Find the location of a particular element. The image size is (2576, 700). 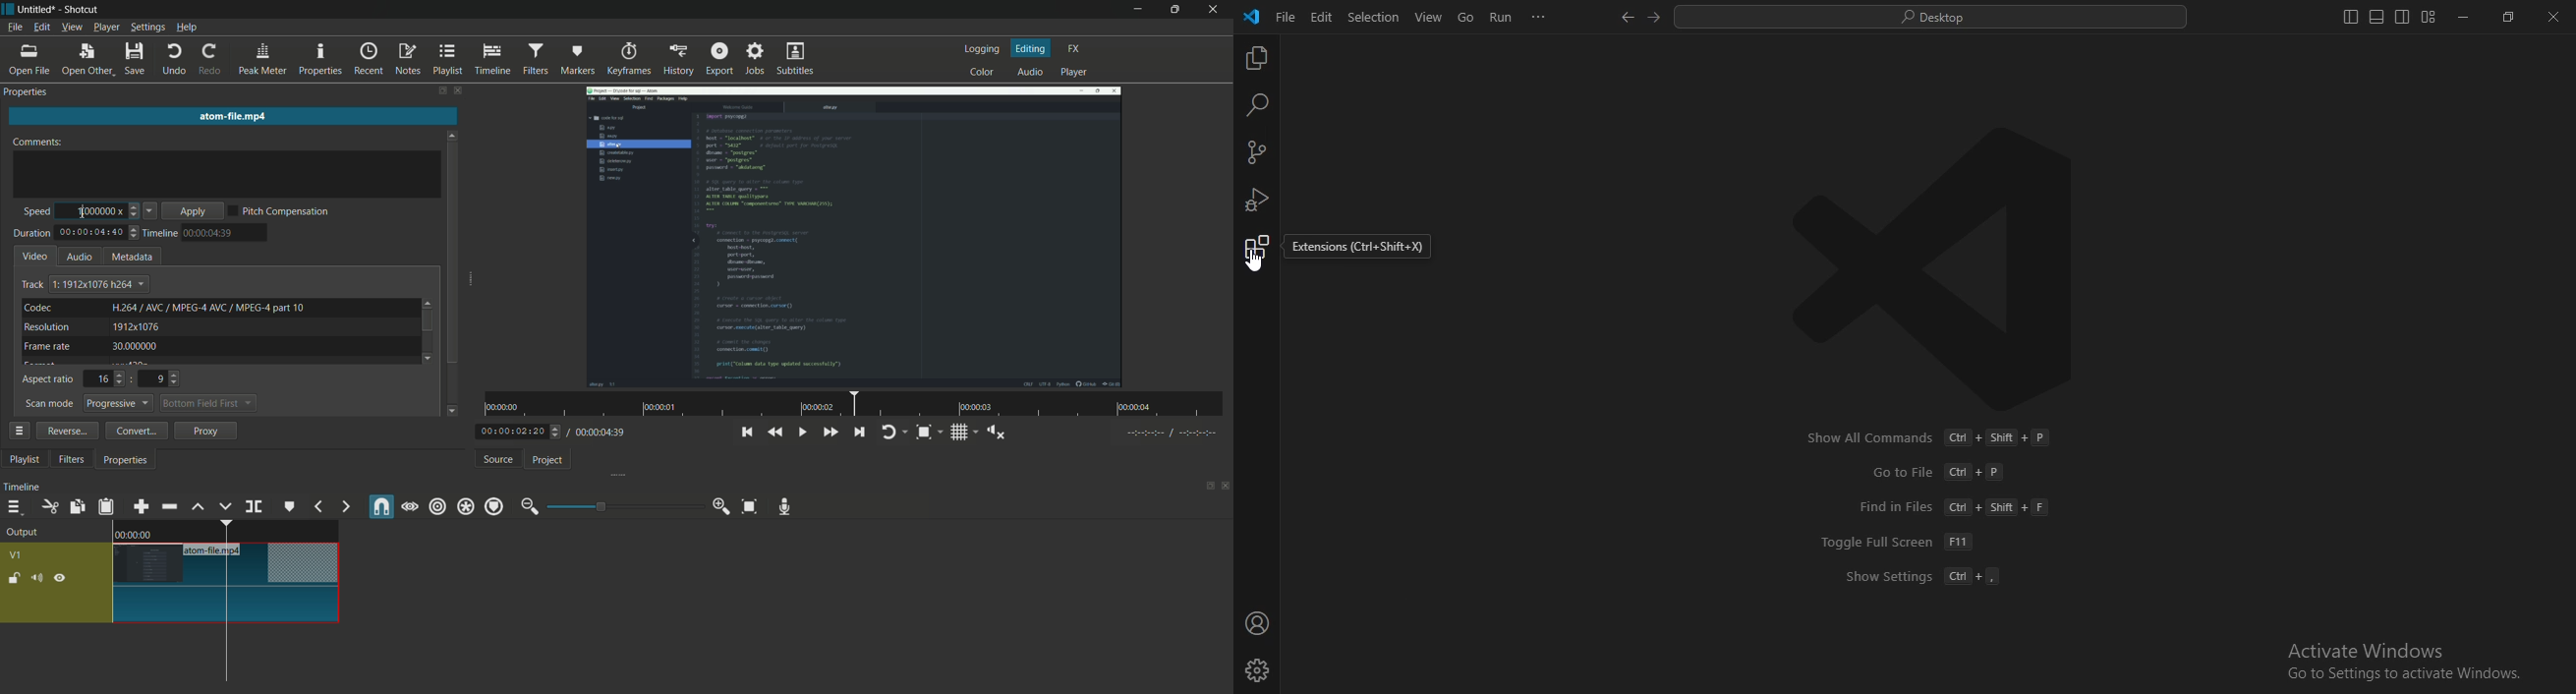

change layout is located at coordinates (441, 91).